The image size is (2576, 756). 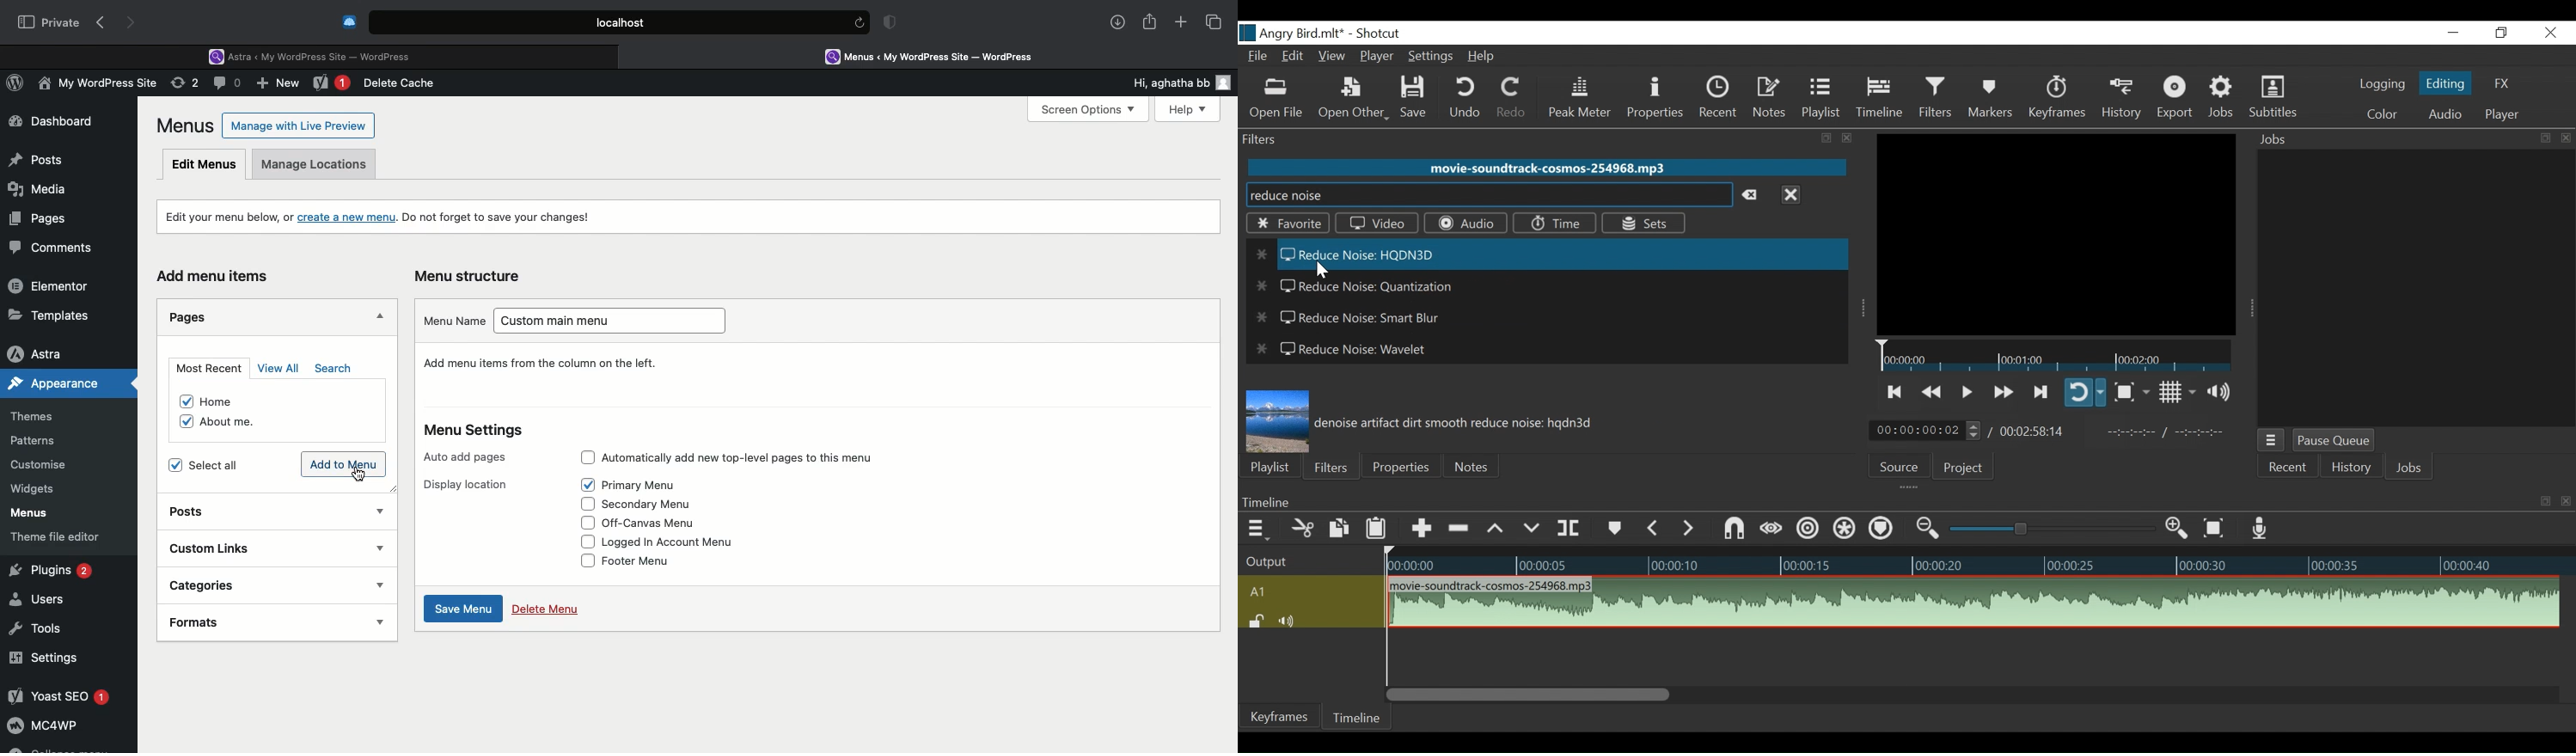 I want to click on Appearance, so click(x=70, y=383).